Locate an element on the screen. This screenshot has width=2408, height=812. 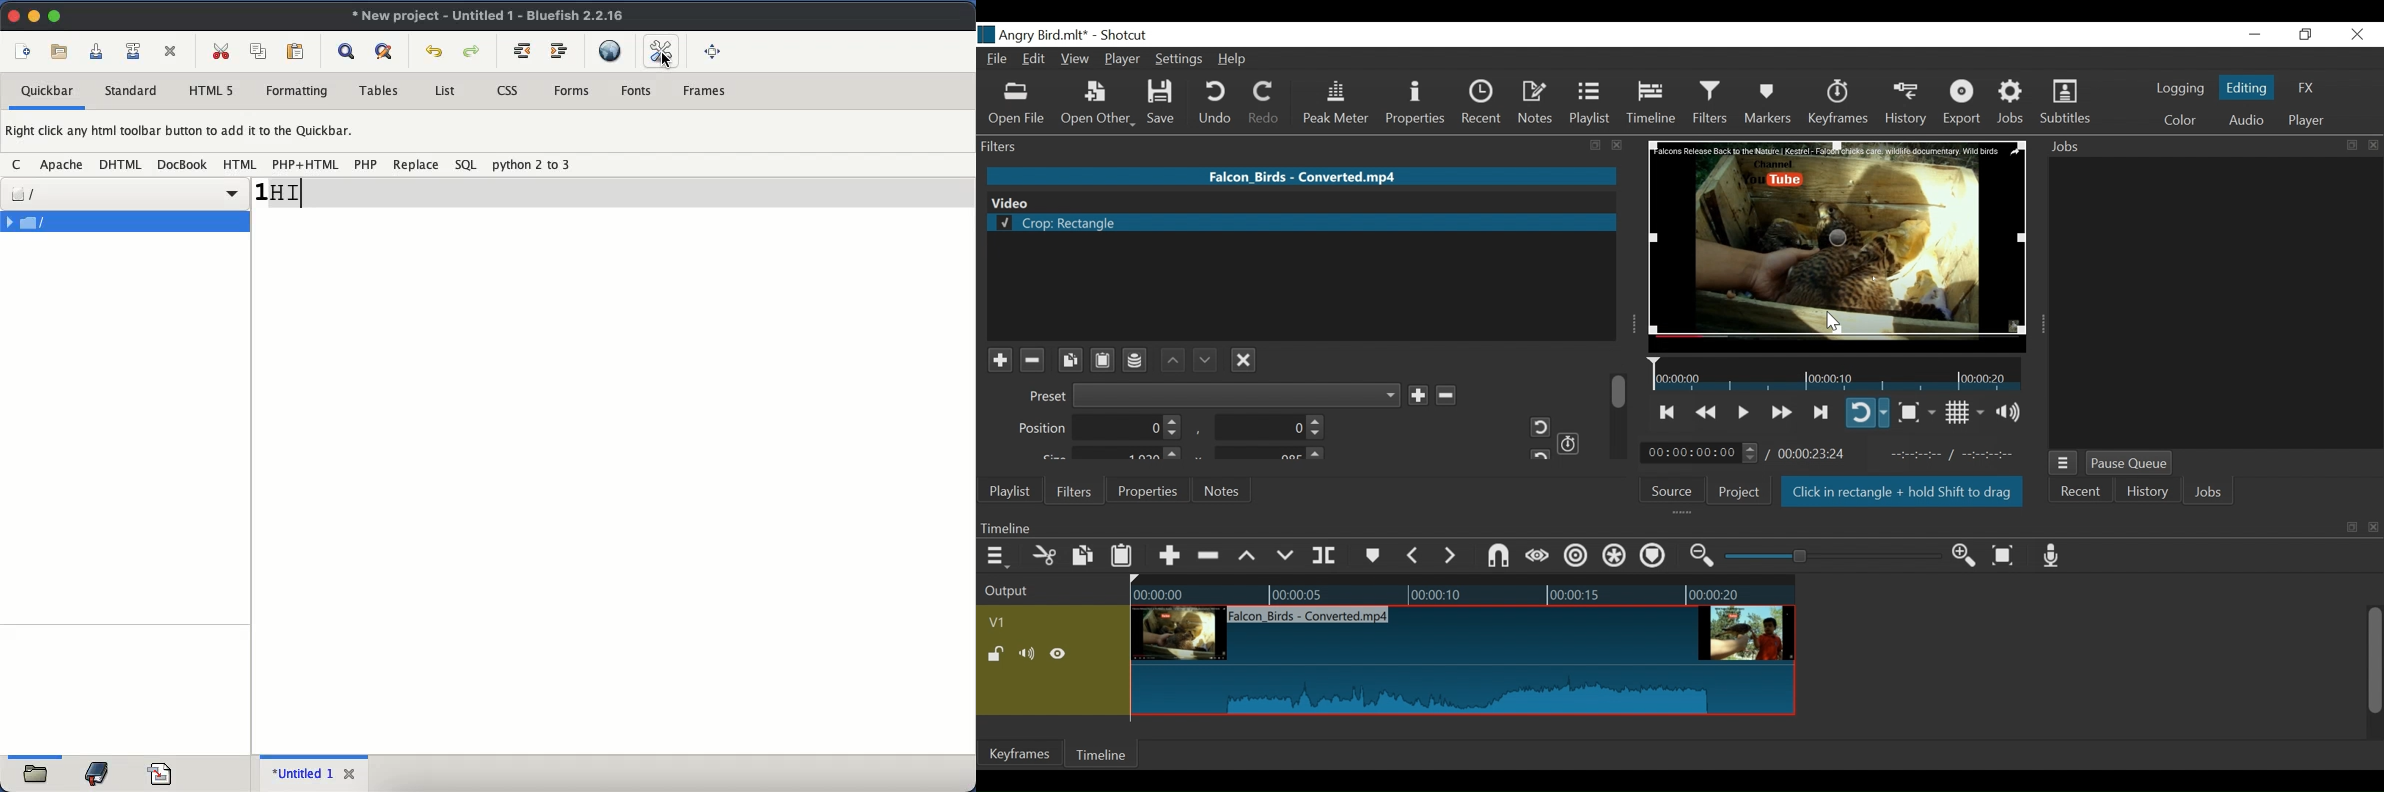
Timeline is located at coordinates (1652, 103).